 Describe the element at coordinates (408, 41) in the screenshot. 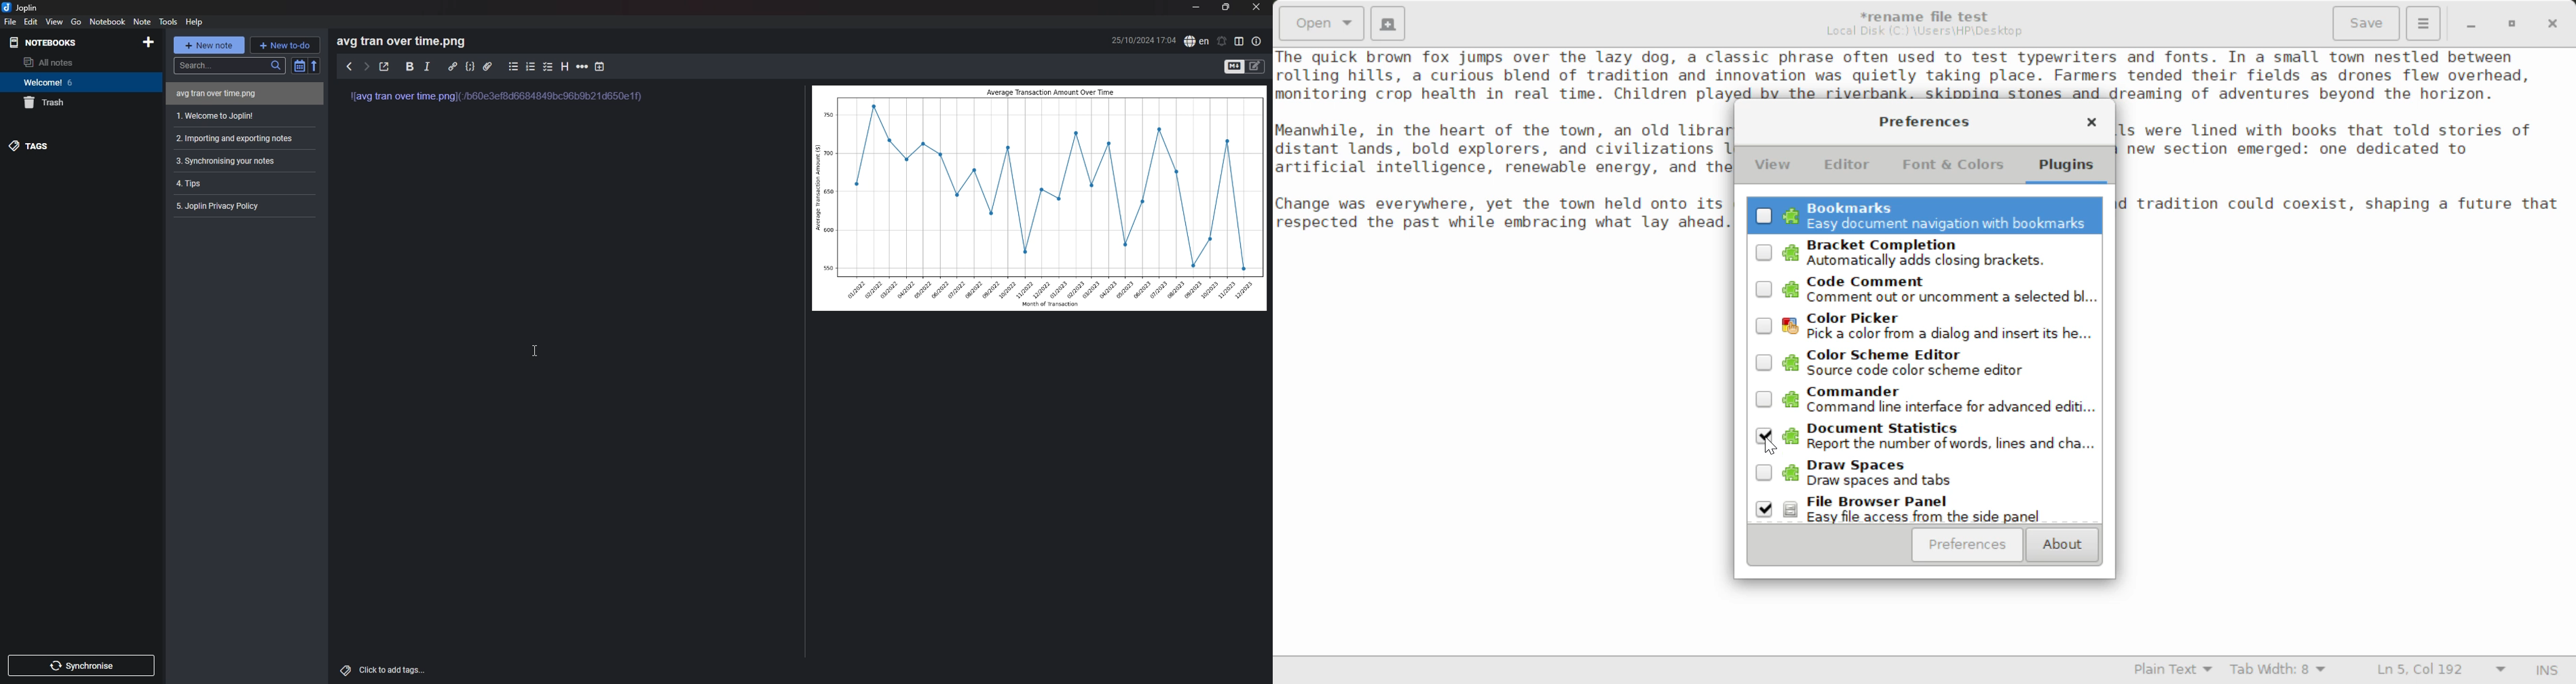

I see `avg tran over  time.png` at that location.